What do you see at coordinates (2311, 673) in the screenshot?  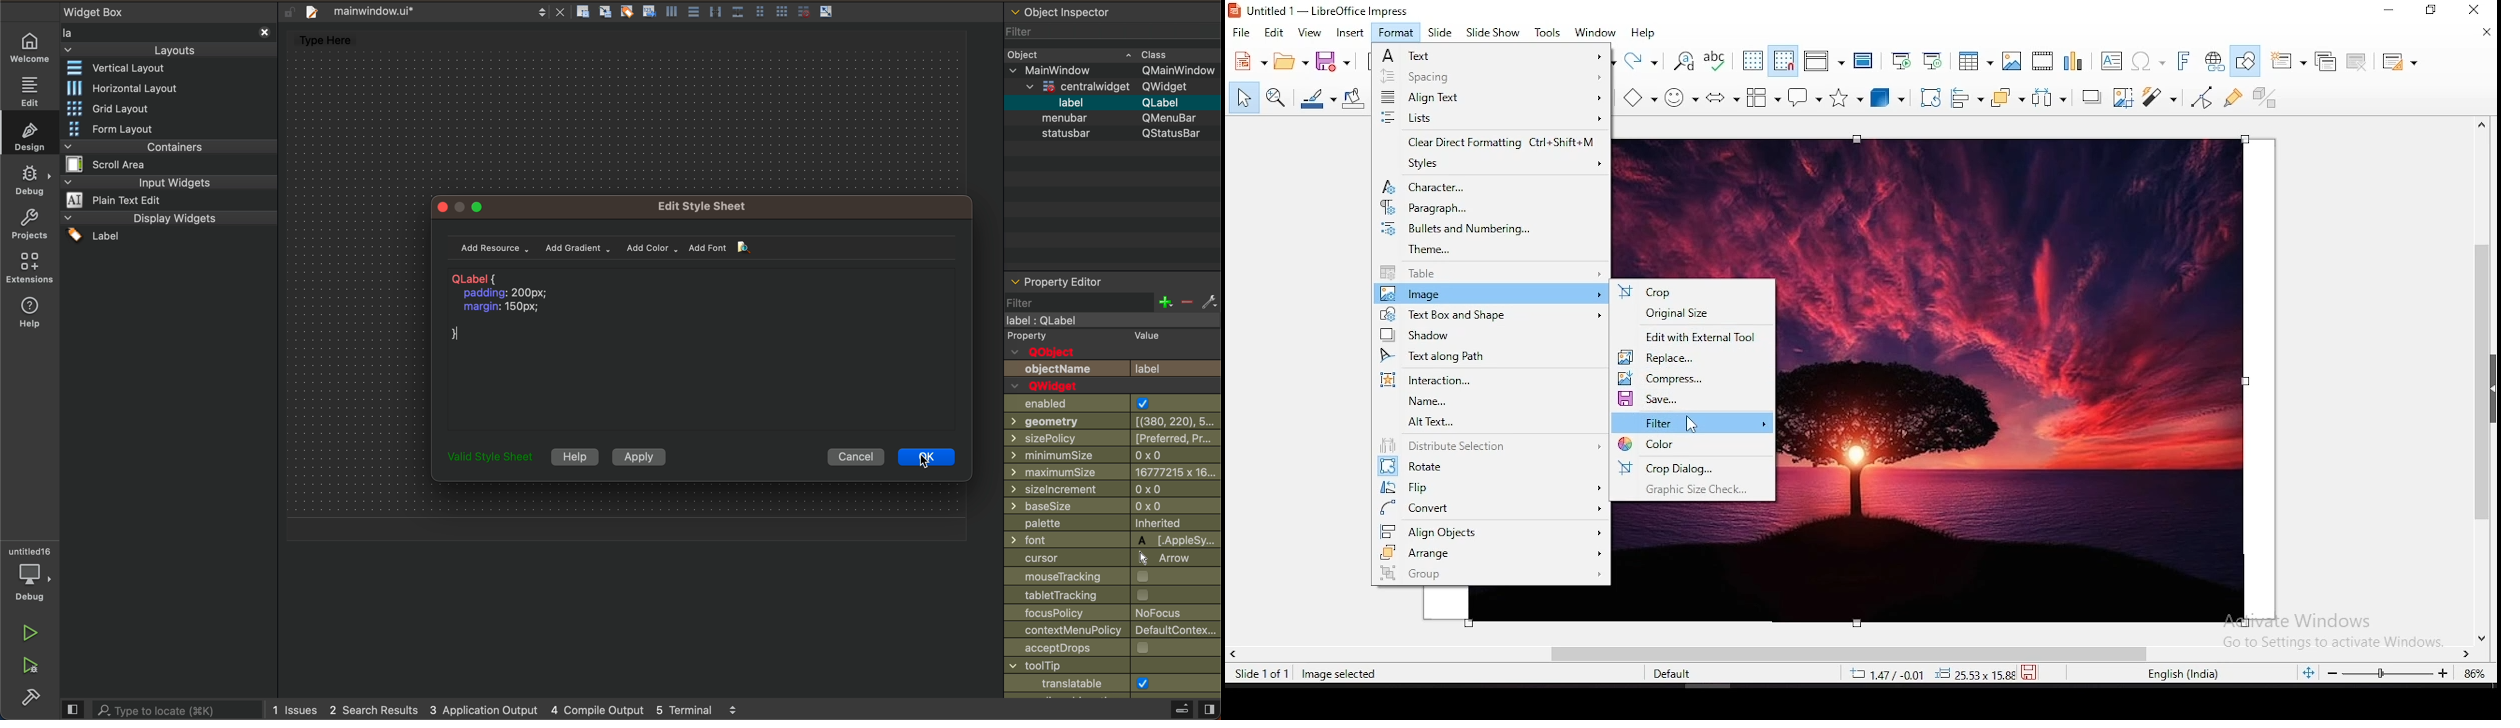 I see `fit slide to current window` at bounding box center [2311, 673].